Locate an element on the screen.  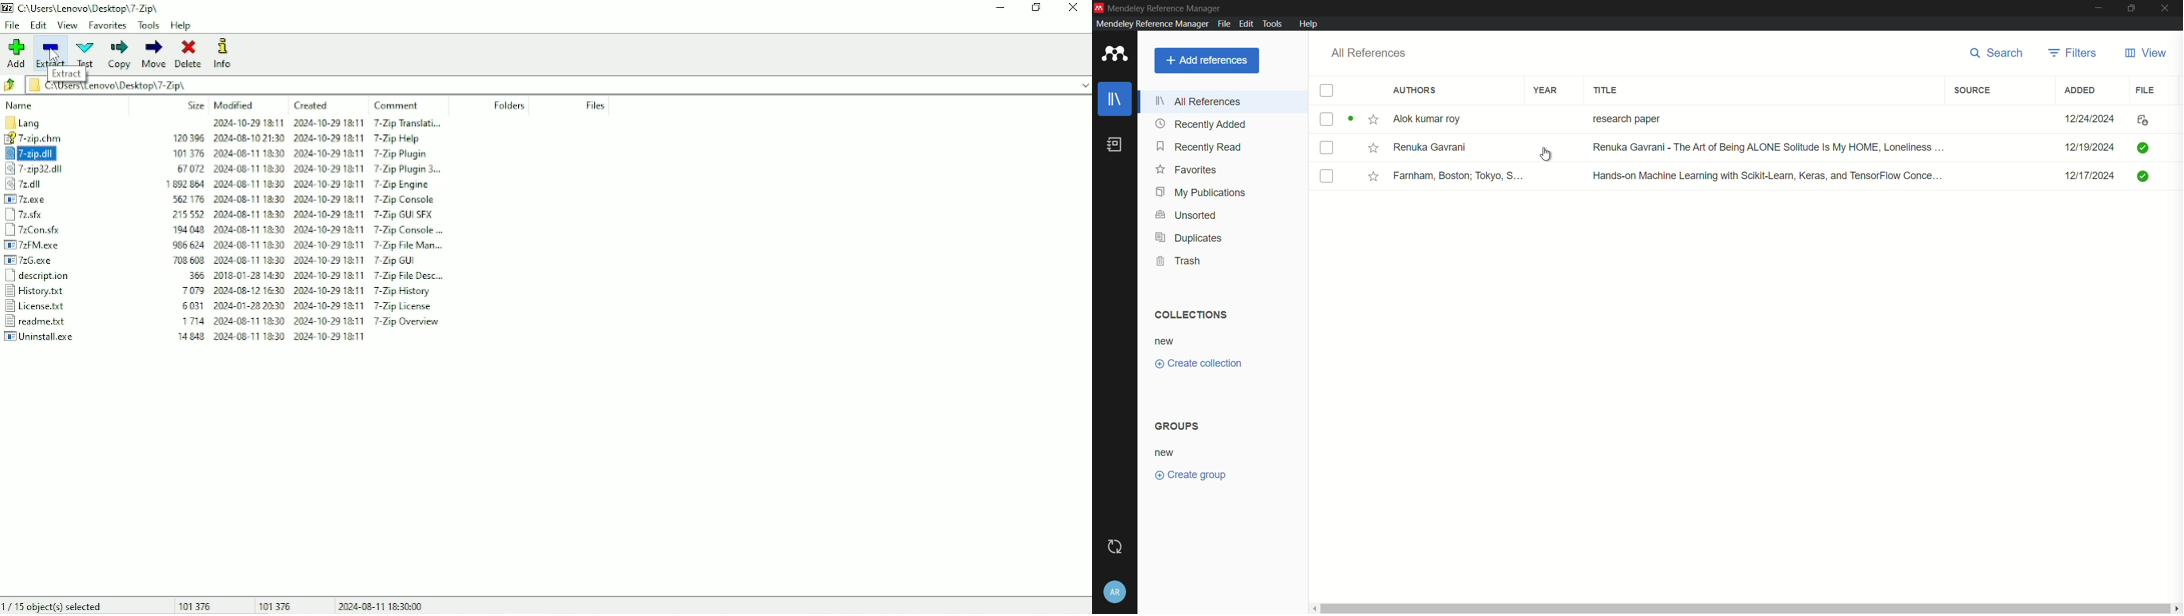
7zCon.sfx is located at coordinates (61, 230).